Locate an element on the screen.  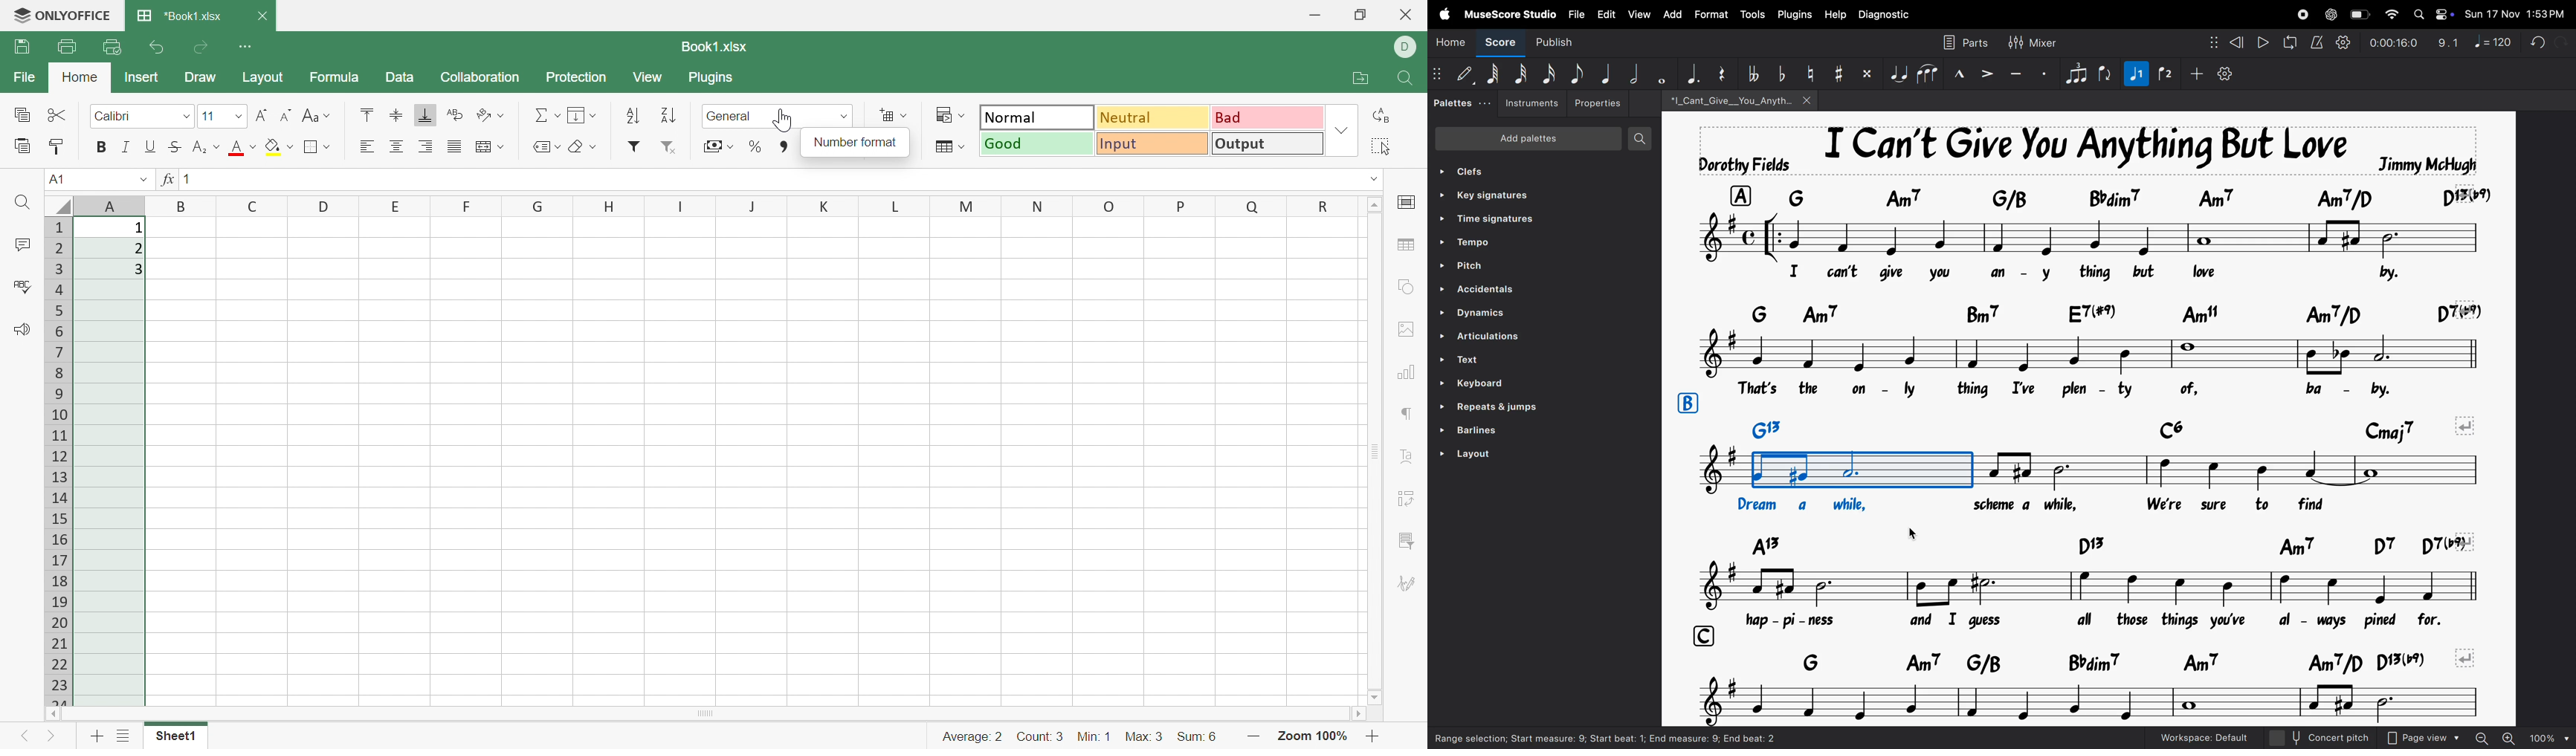
eight note is located at coordinates (1577, 72).